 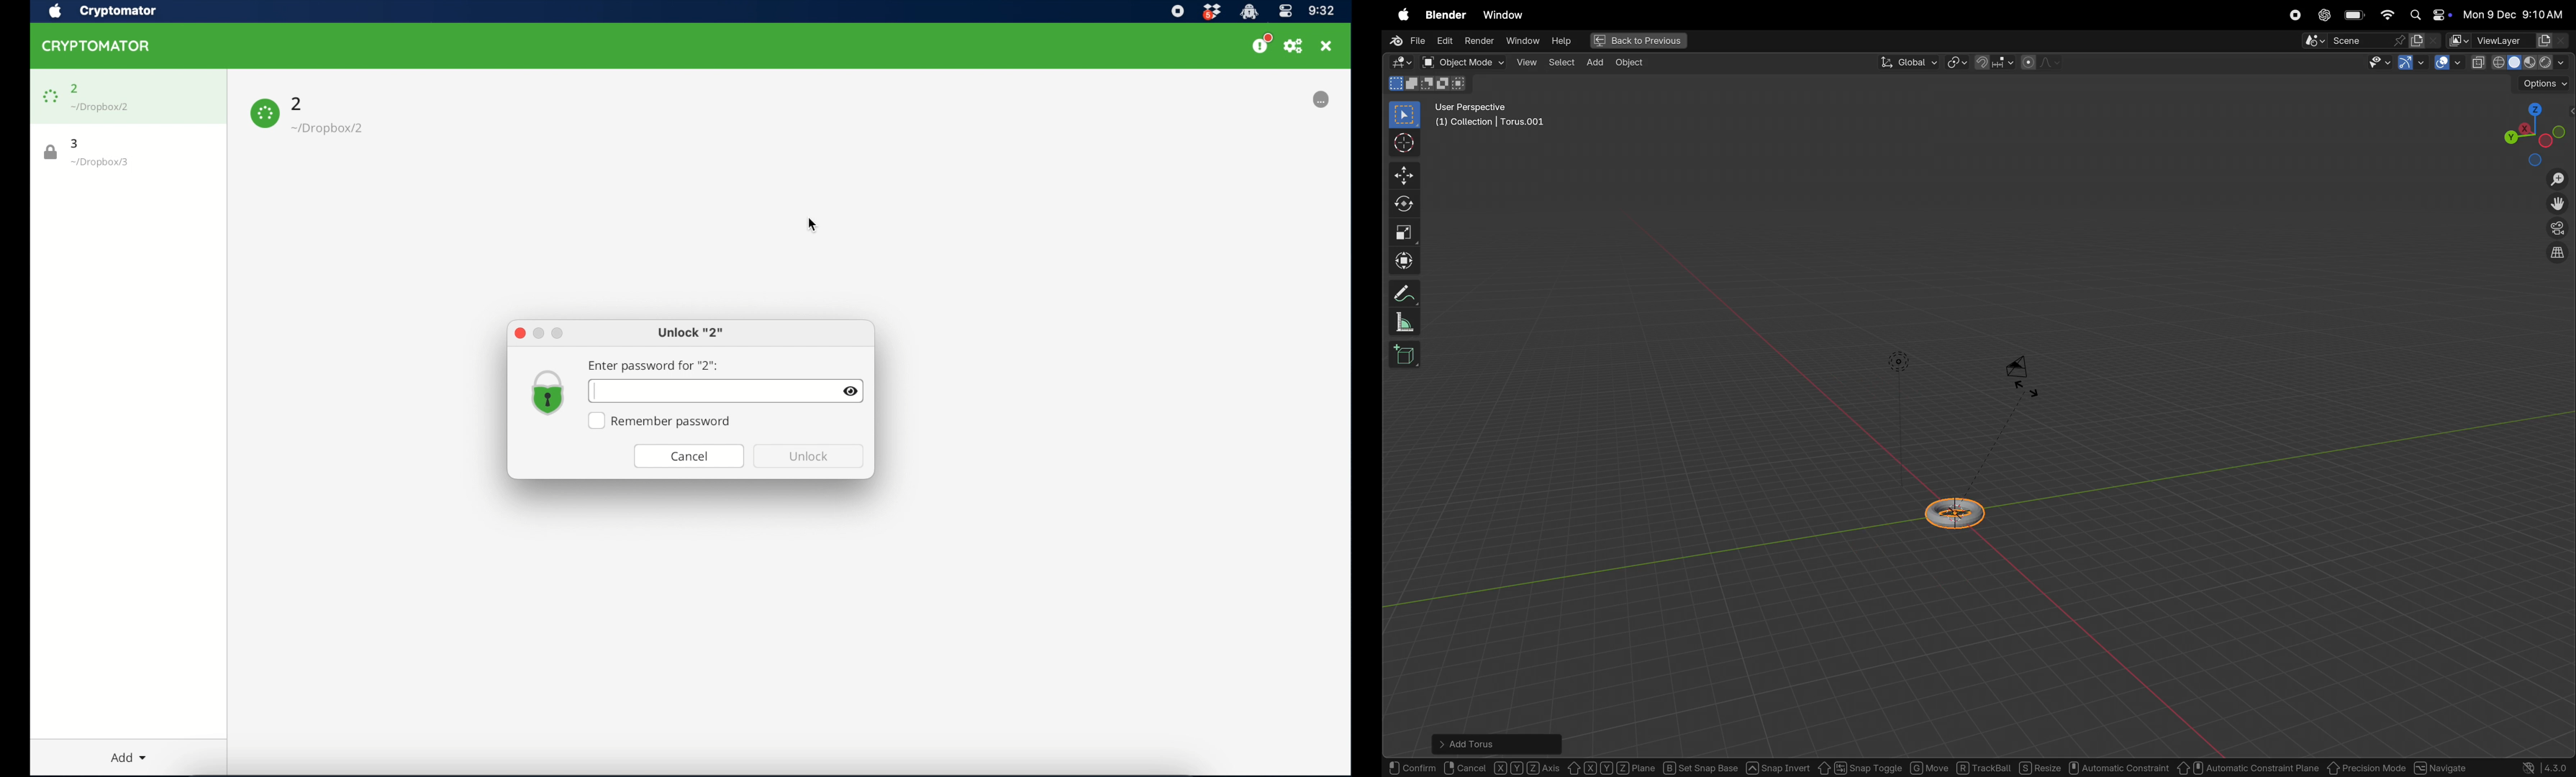 I want to click on date and time, so click(x=2517, y=14).